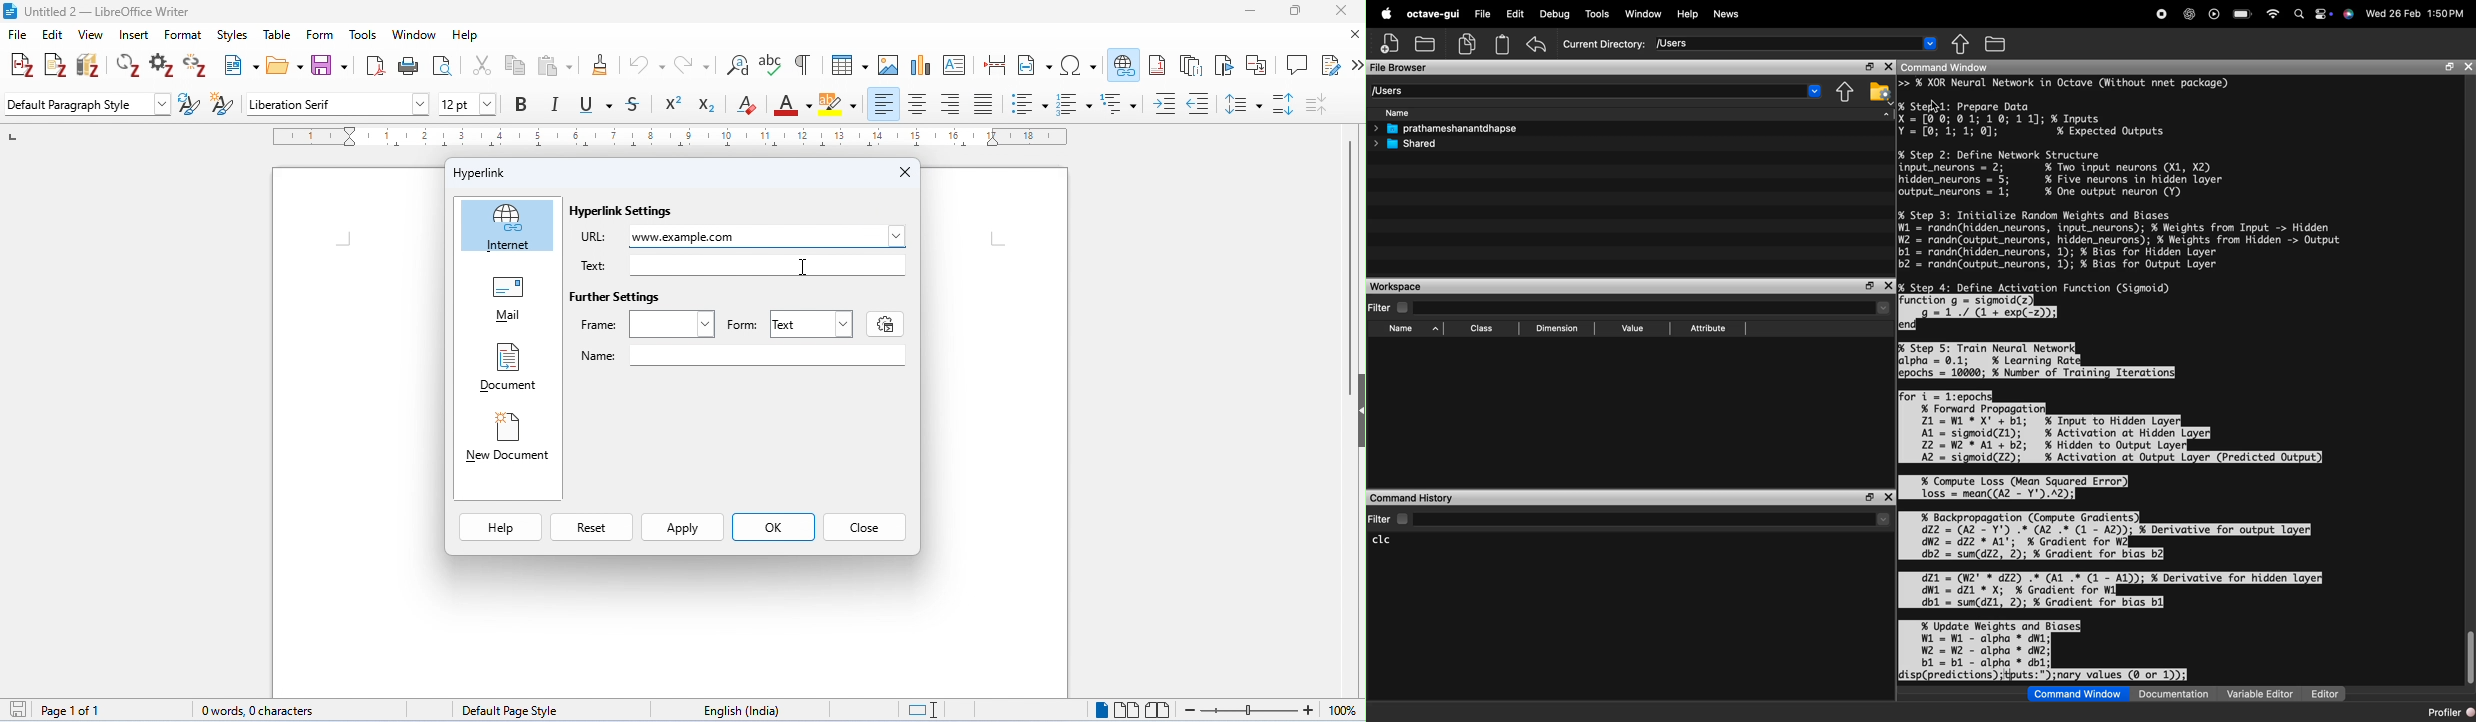  Describe the element at coordinates (849, 63) in the screenshot. I see `insert table` at that location.